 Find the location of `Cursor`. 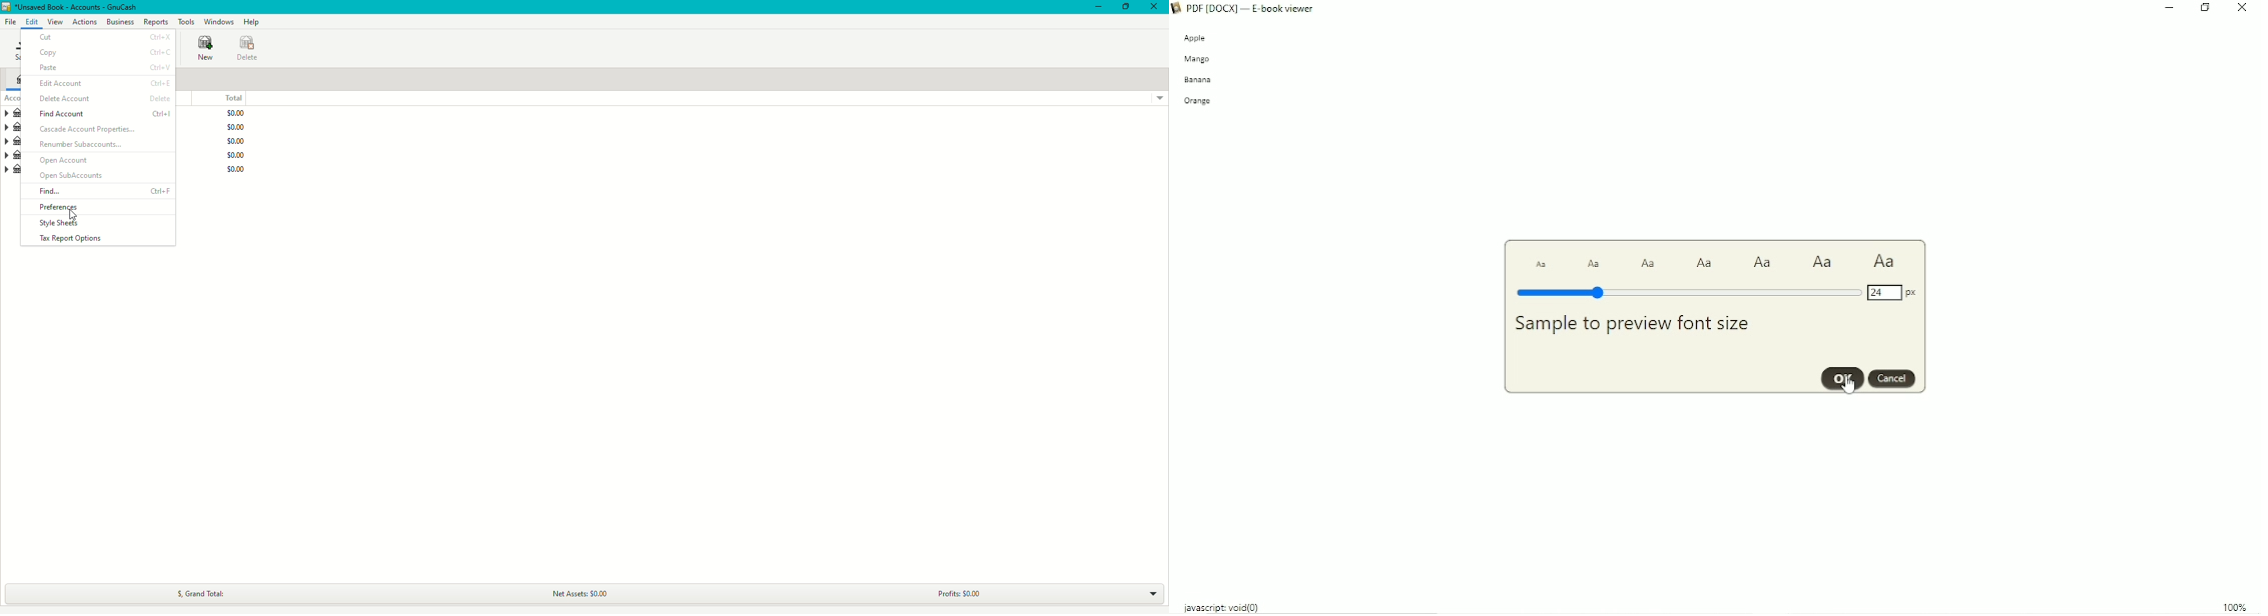

Cursor is located at coordinates (1847, 383).